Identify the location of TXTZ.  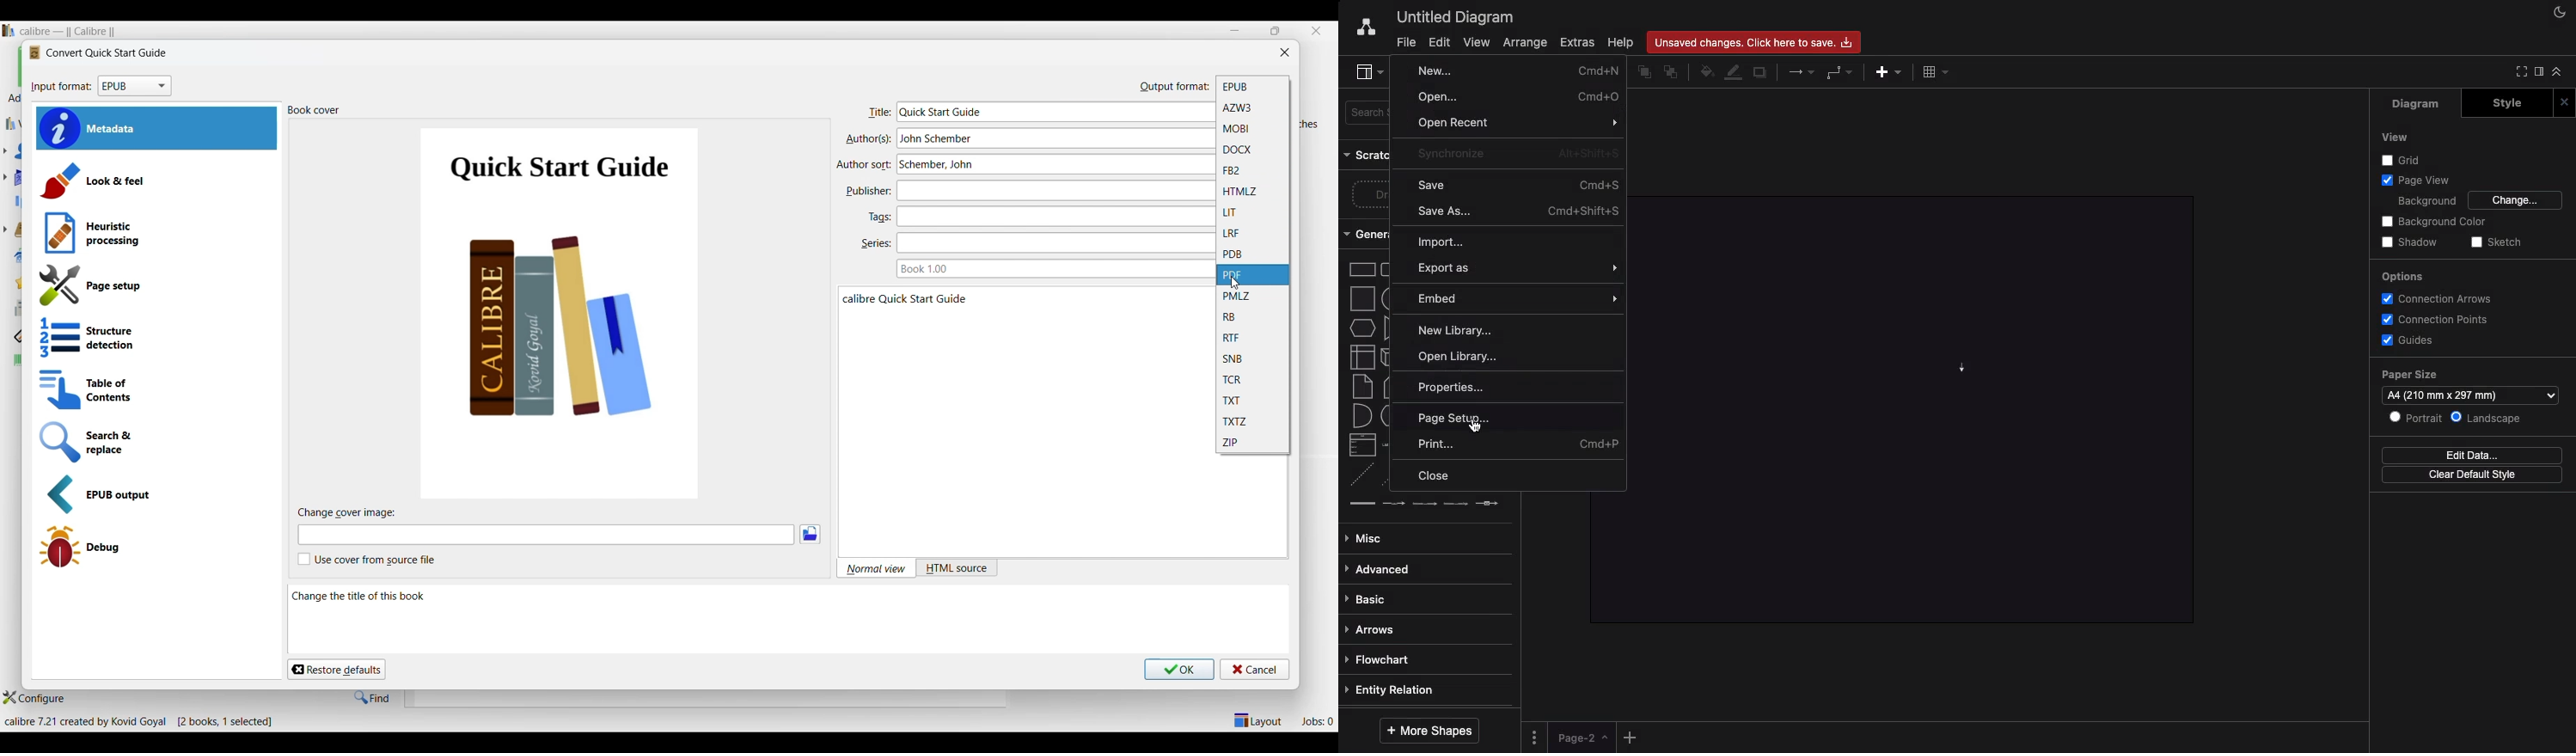
(1253, 422).